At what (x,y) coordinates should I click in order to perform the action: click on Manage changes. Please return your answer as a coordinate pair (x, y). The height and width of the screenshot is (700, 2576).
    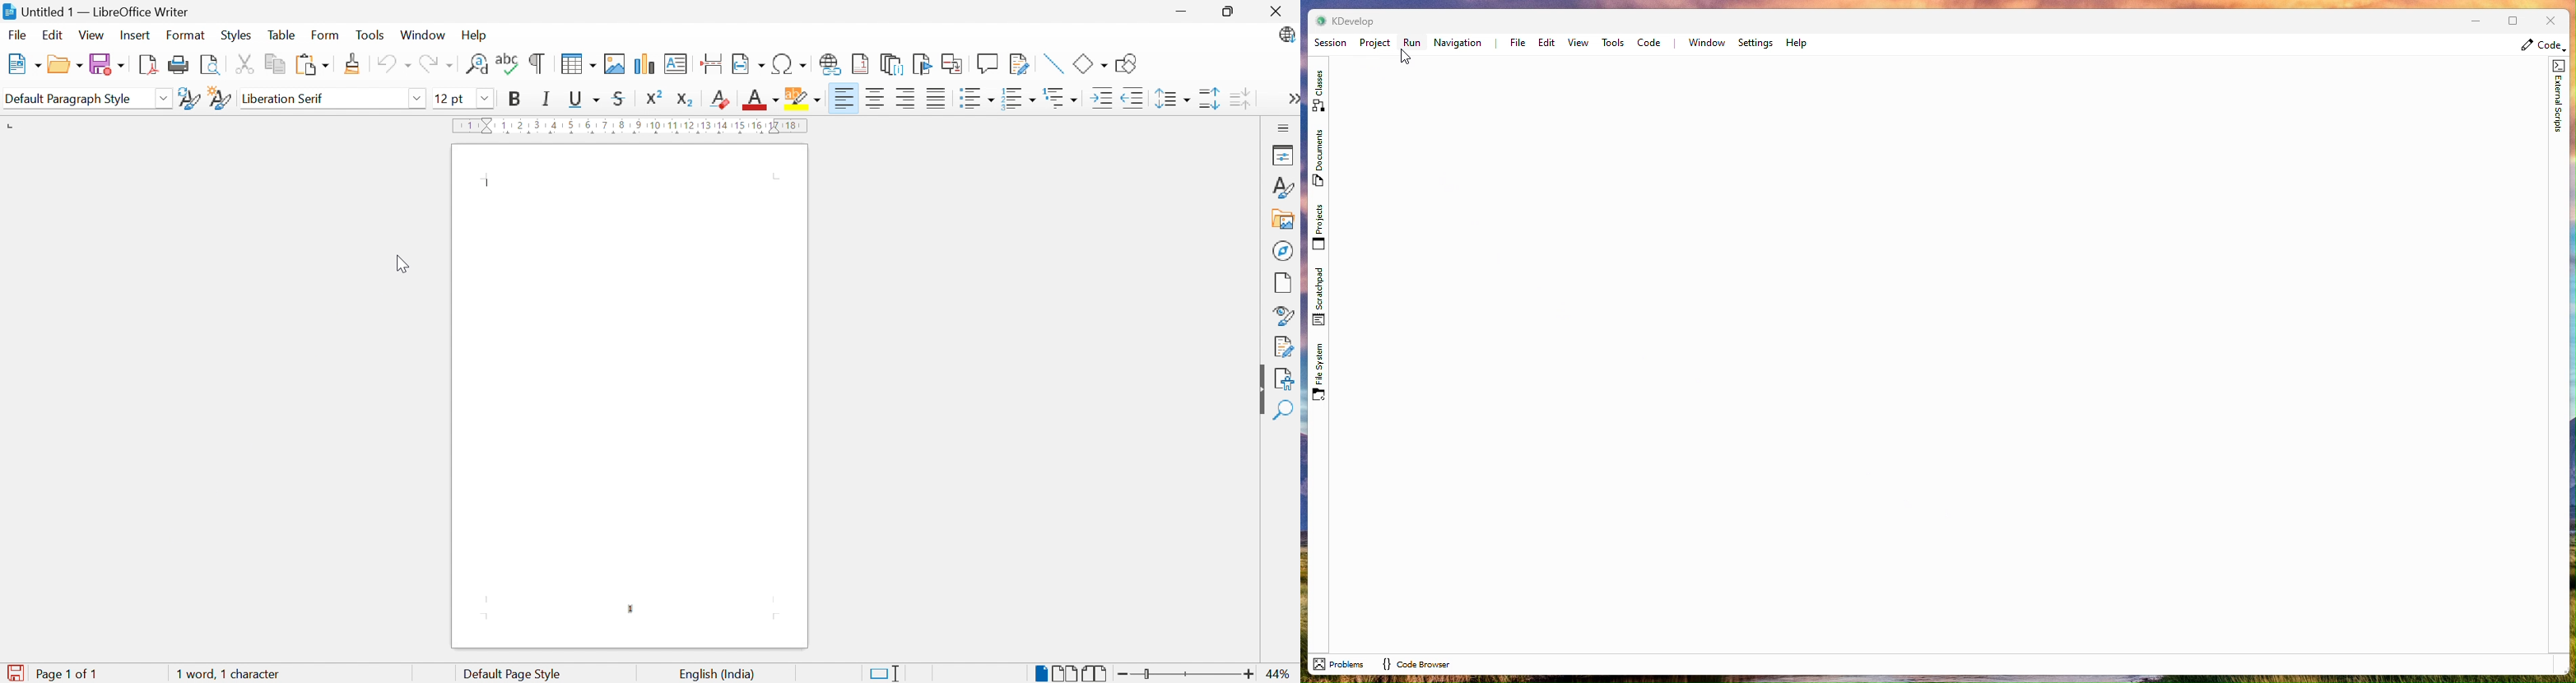
    Looking at the image, I should click on (1285, 346).